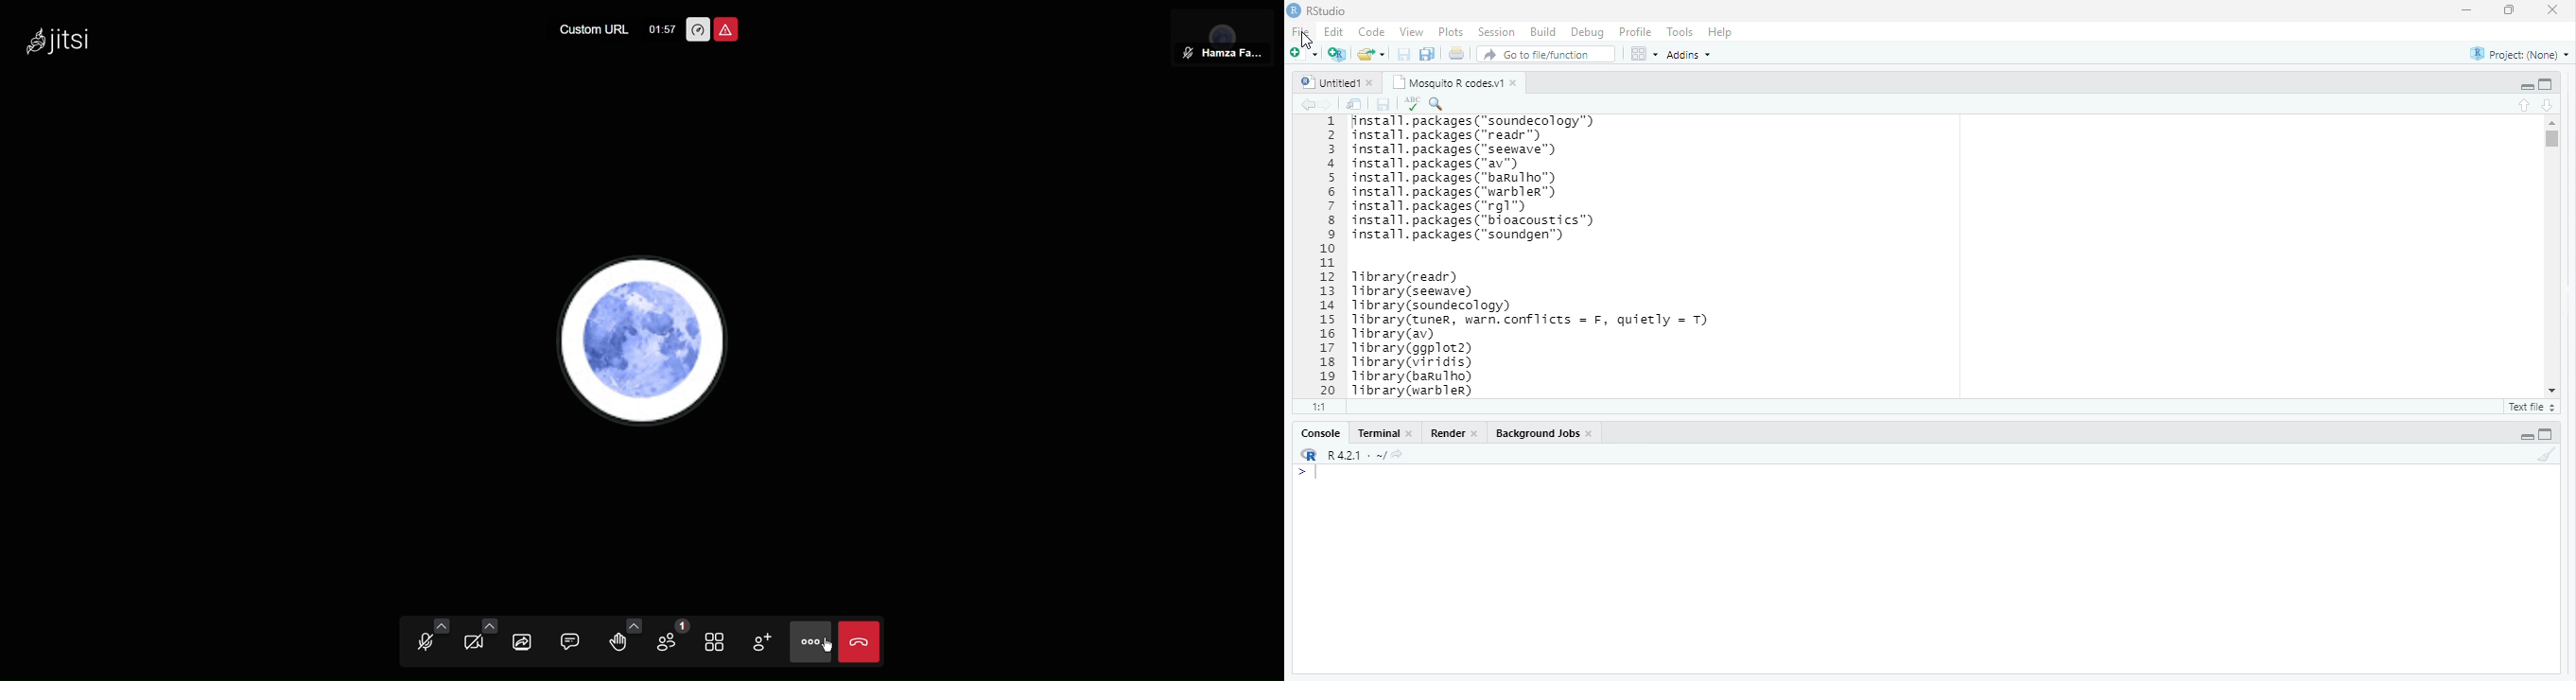  Describe the element at coordinates (1428, 54) in the screenshot. I see `duplicate` at that location.